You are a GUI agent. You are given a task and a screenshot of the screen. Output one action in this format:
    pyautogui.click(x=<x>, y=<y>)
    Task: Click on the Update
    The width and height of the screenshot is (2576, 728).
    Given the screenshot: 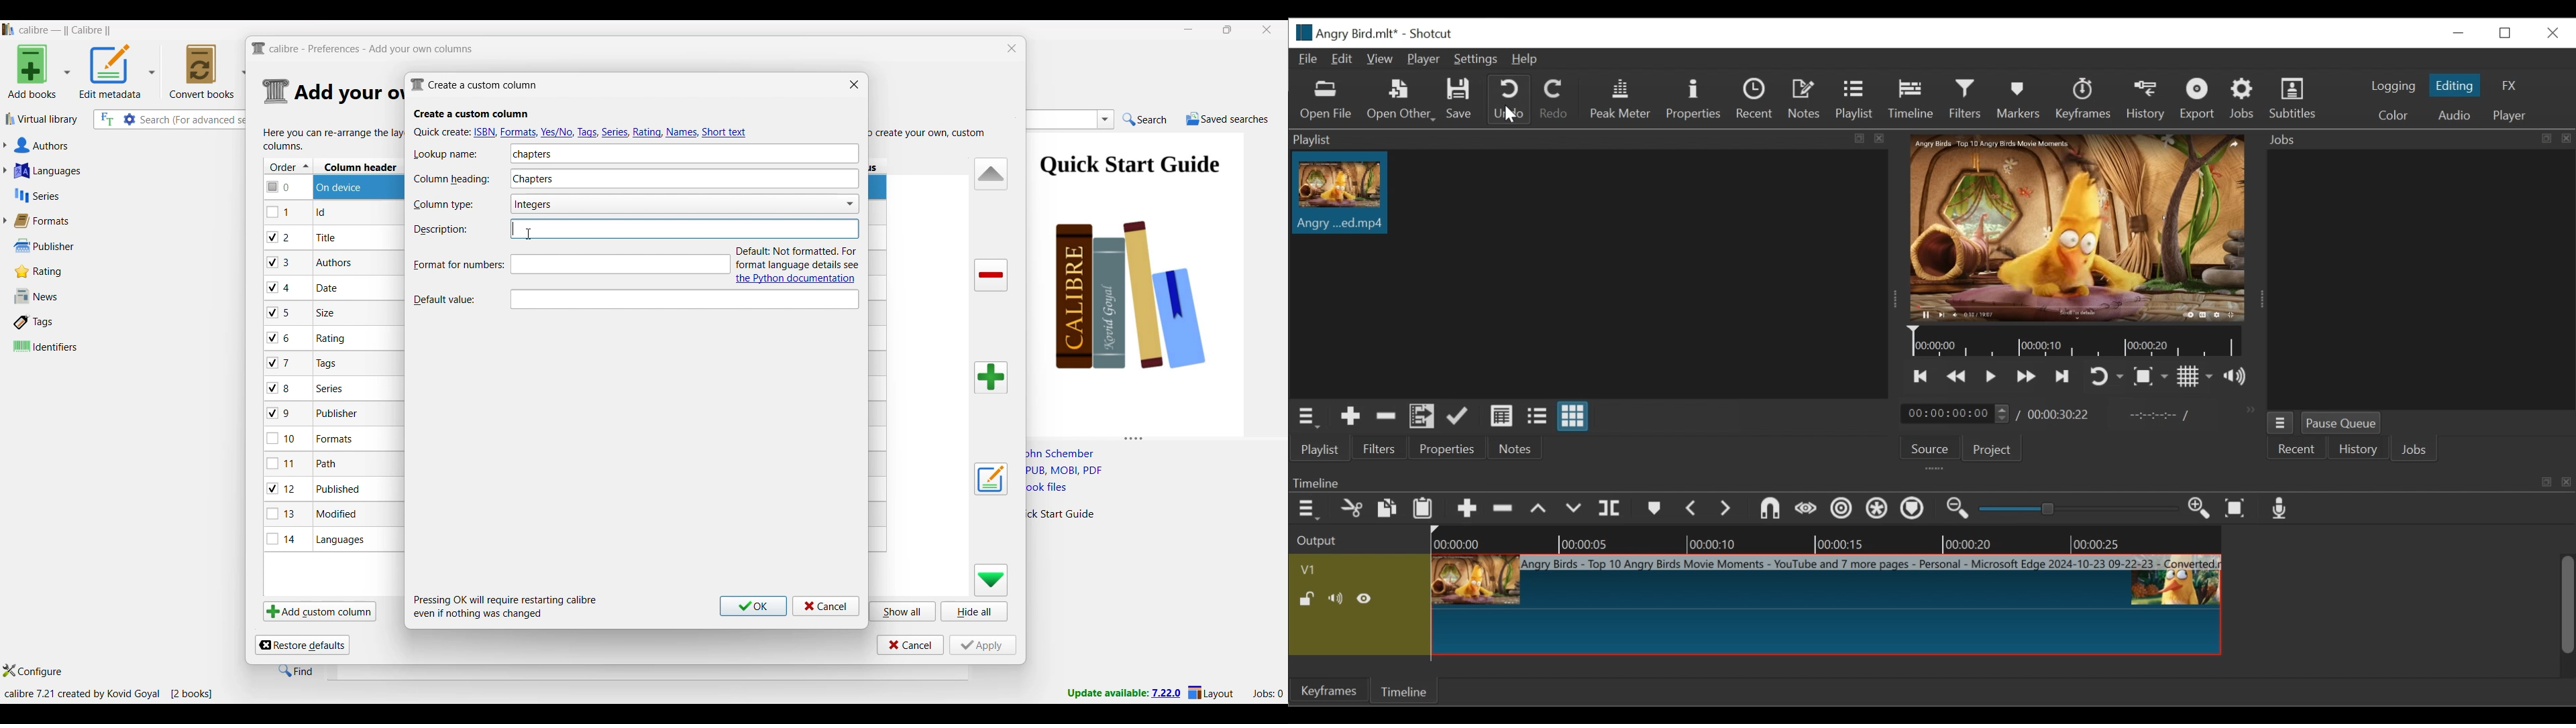 What is the action you would take?
    pyautogui.click(x=1458, y=416)
    